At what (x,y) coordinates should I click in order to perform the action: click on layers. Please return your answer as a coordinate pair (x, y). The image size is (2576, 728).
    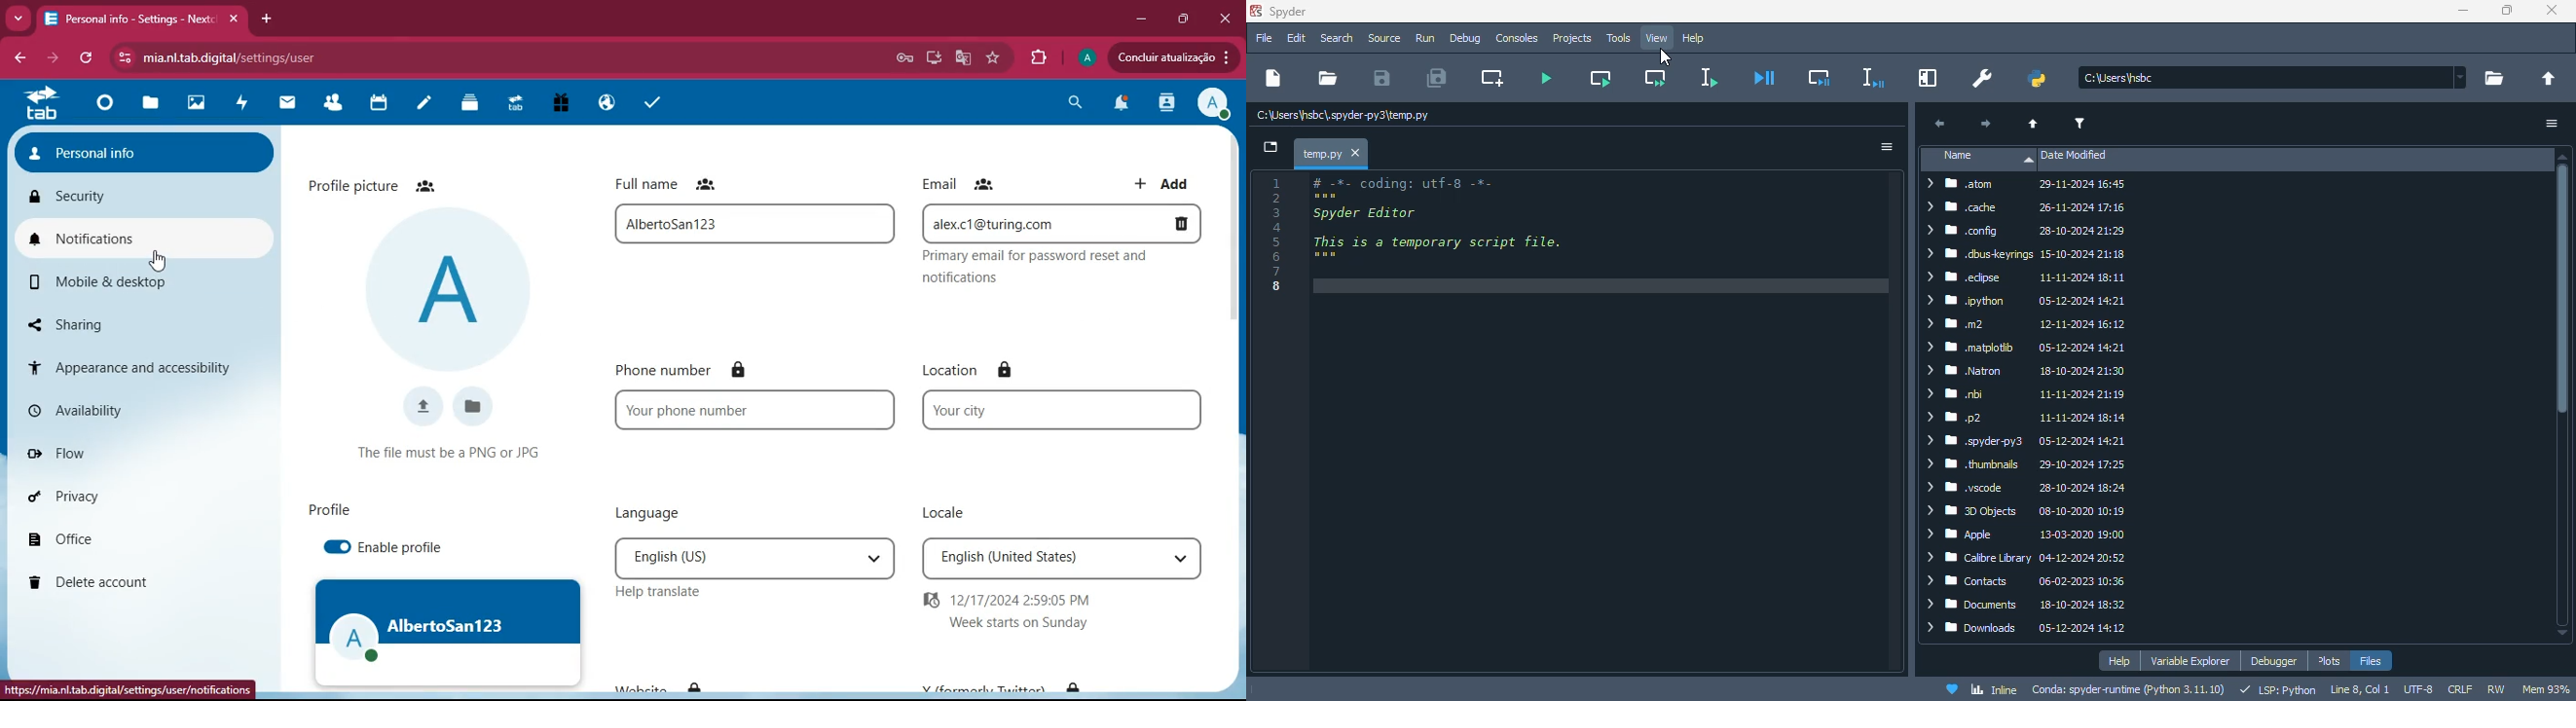
    Looking at the image, I should click on (465, 105).